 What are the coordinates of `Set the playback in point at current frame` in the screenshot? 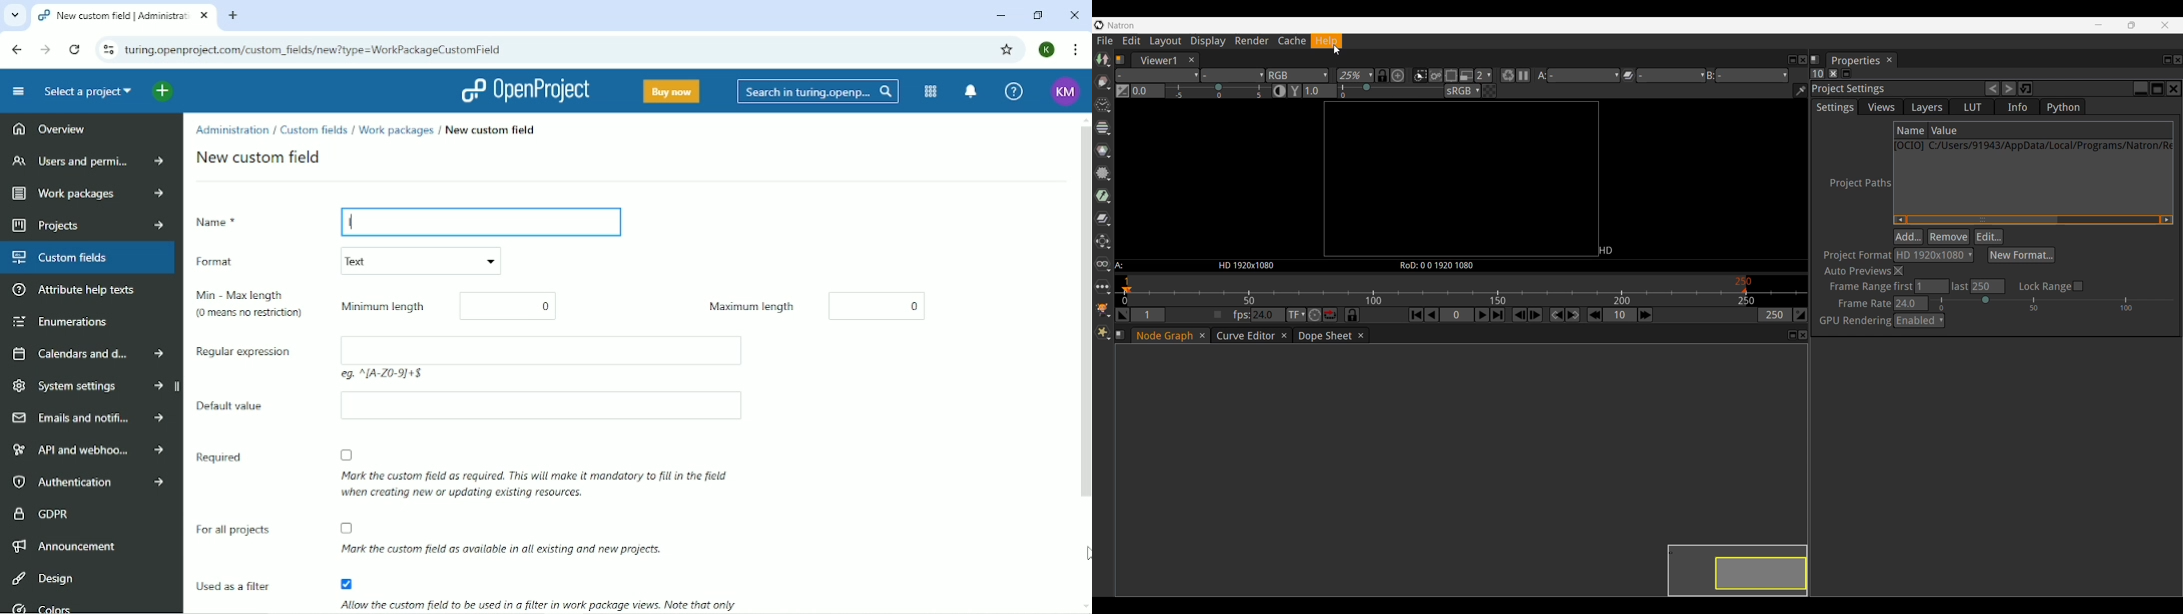 It's located at (1122, 314).